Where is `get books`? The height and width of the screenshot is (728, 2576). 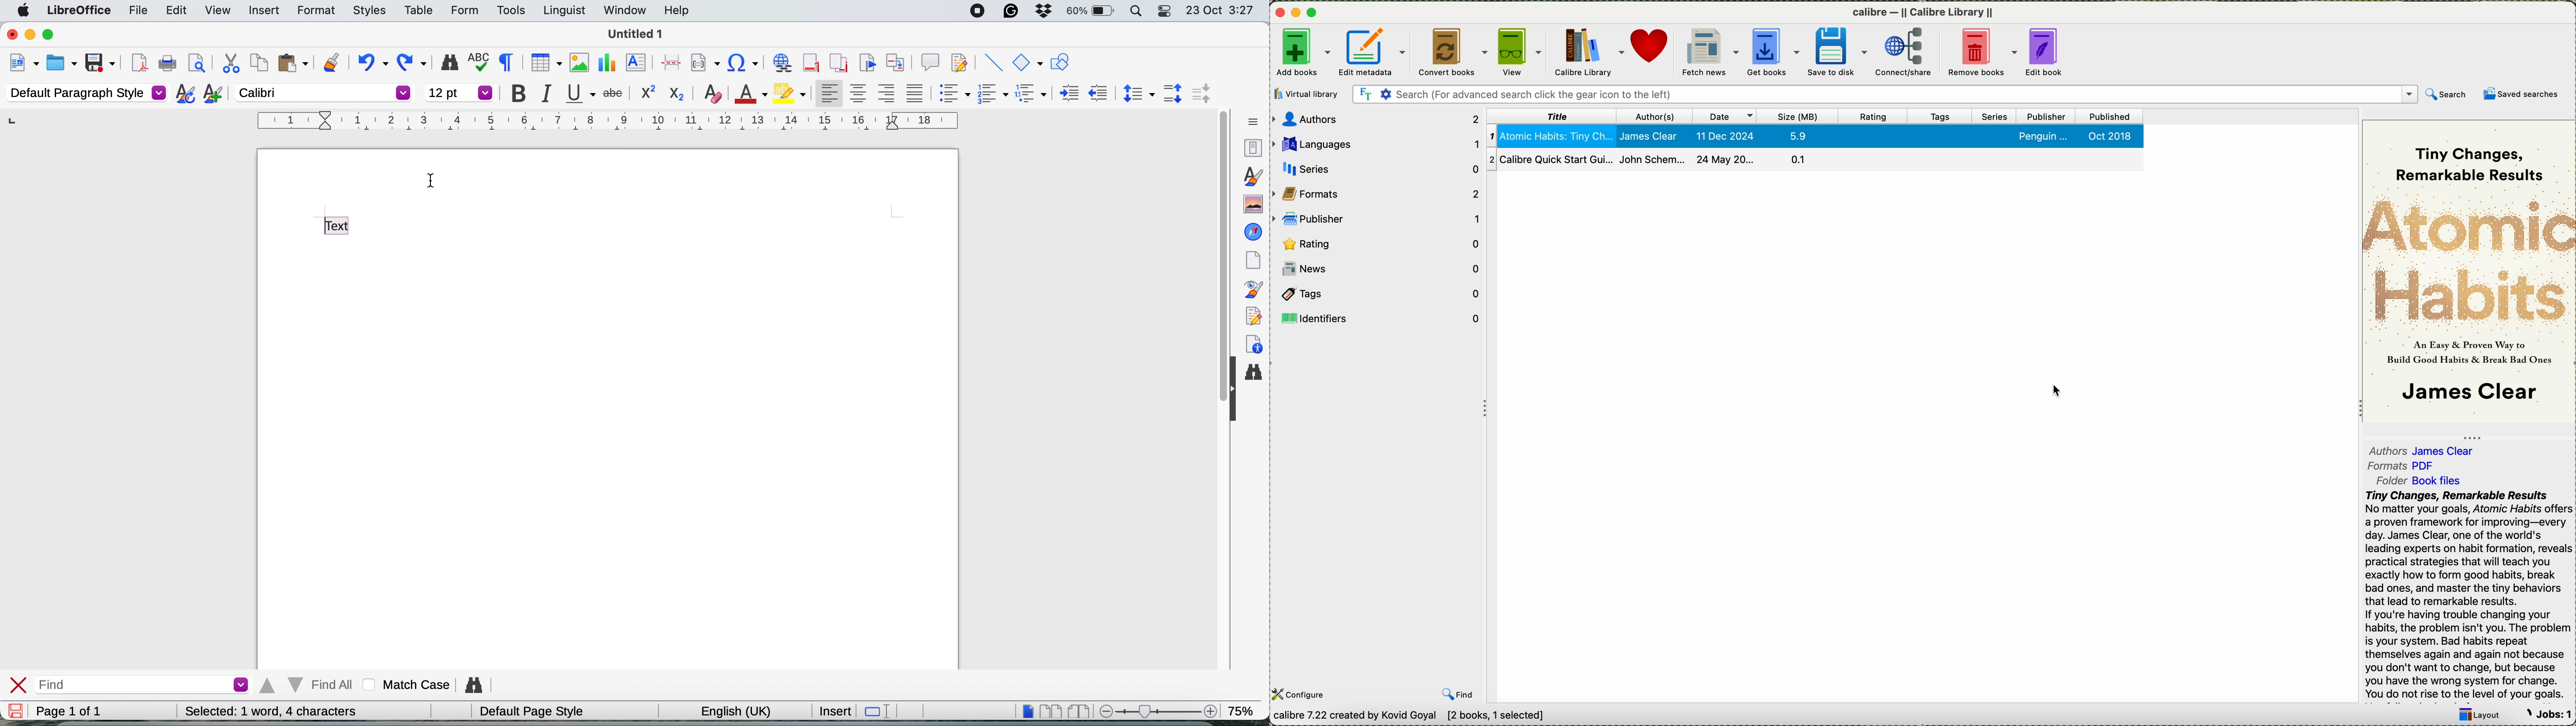 get books is located at coordinates (1776, 53).